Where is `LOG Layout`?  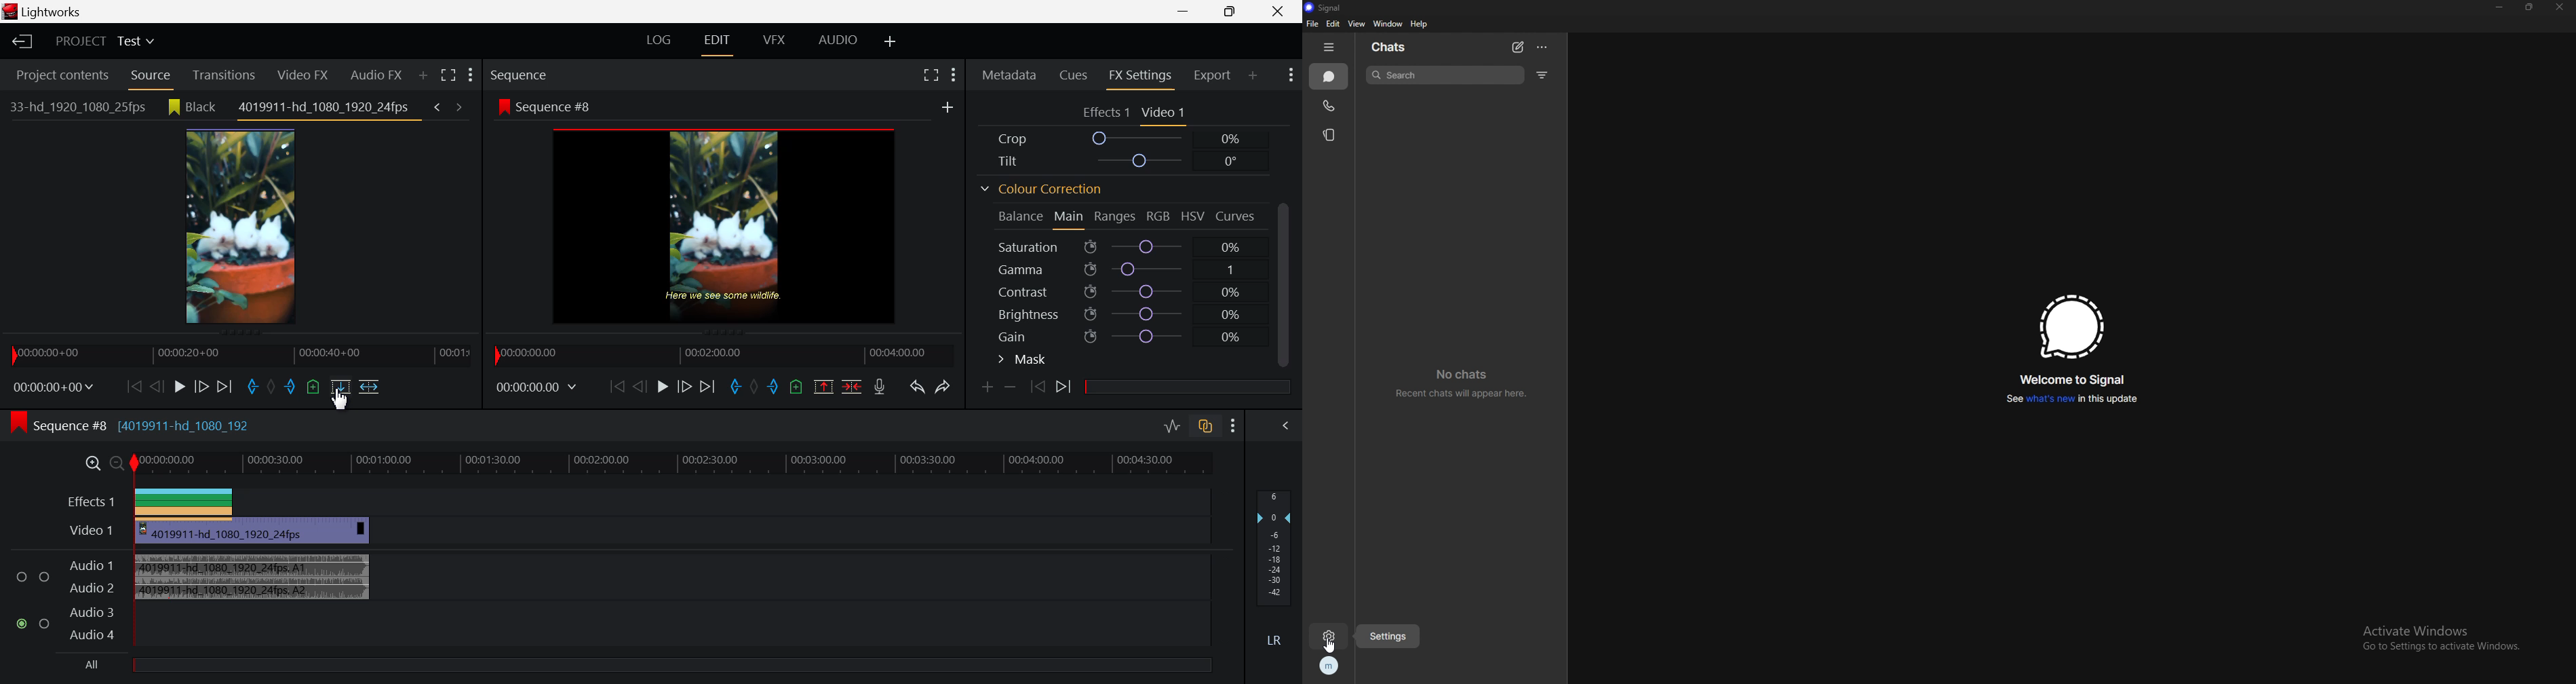
LOG Layout is located at coordinates (661, 39).